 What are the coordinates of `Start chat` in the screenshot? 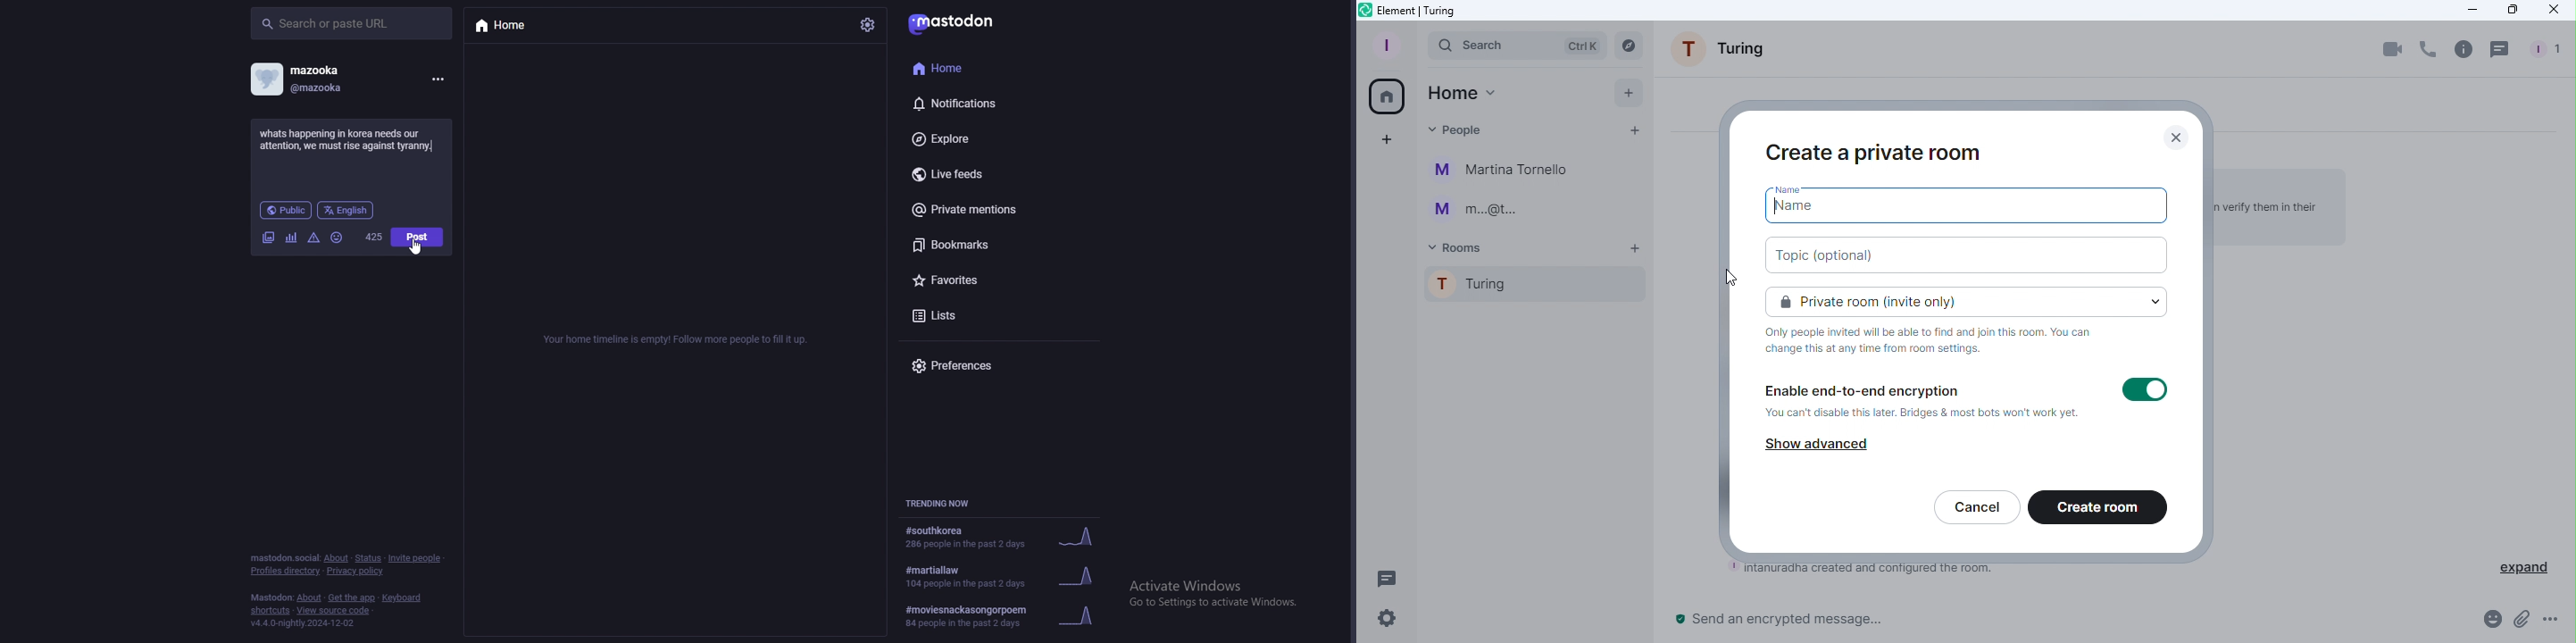 It's located at (1633, 133).